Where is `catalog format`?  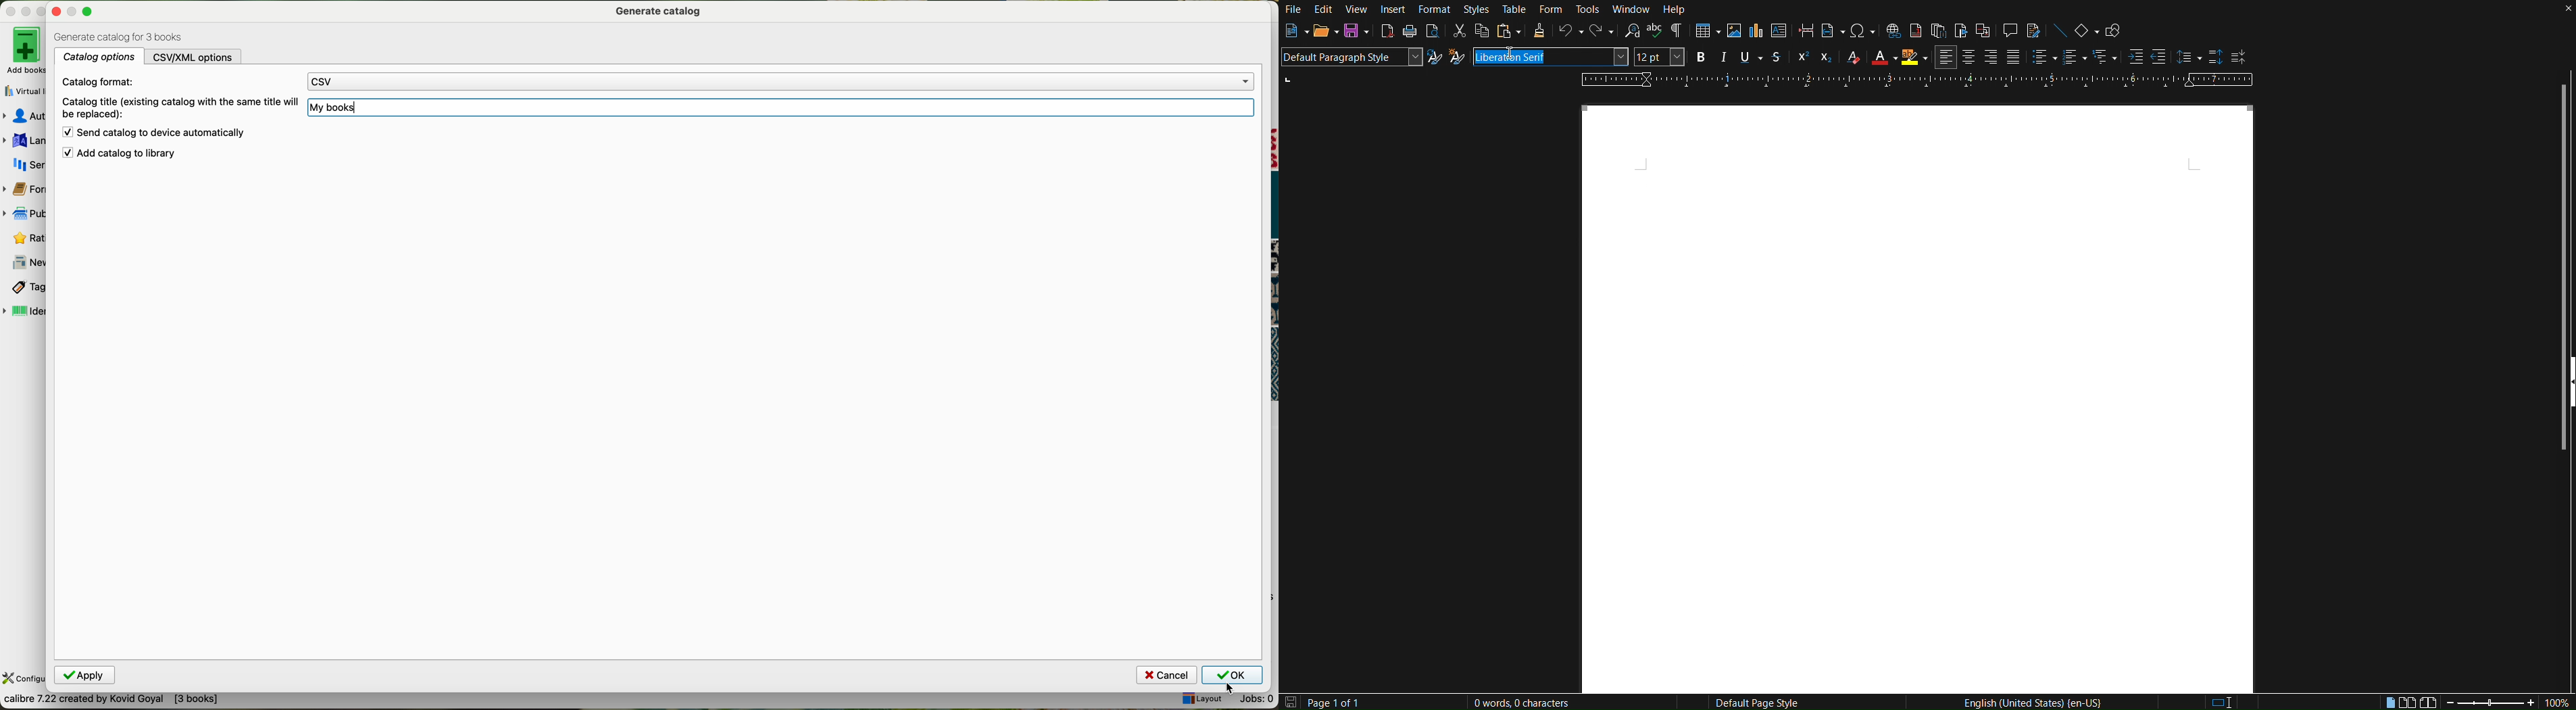 catalog format is located at coordinates (97, 83).